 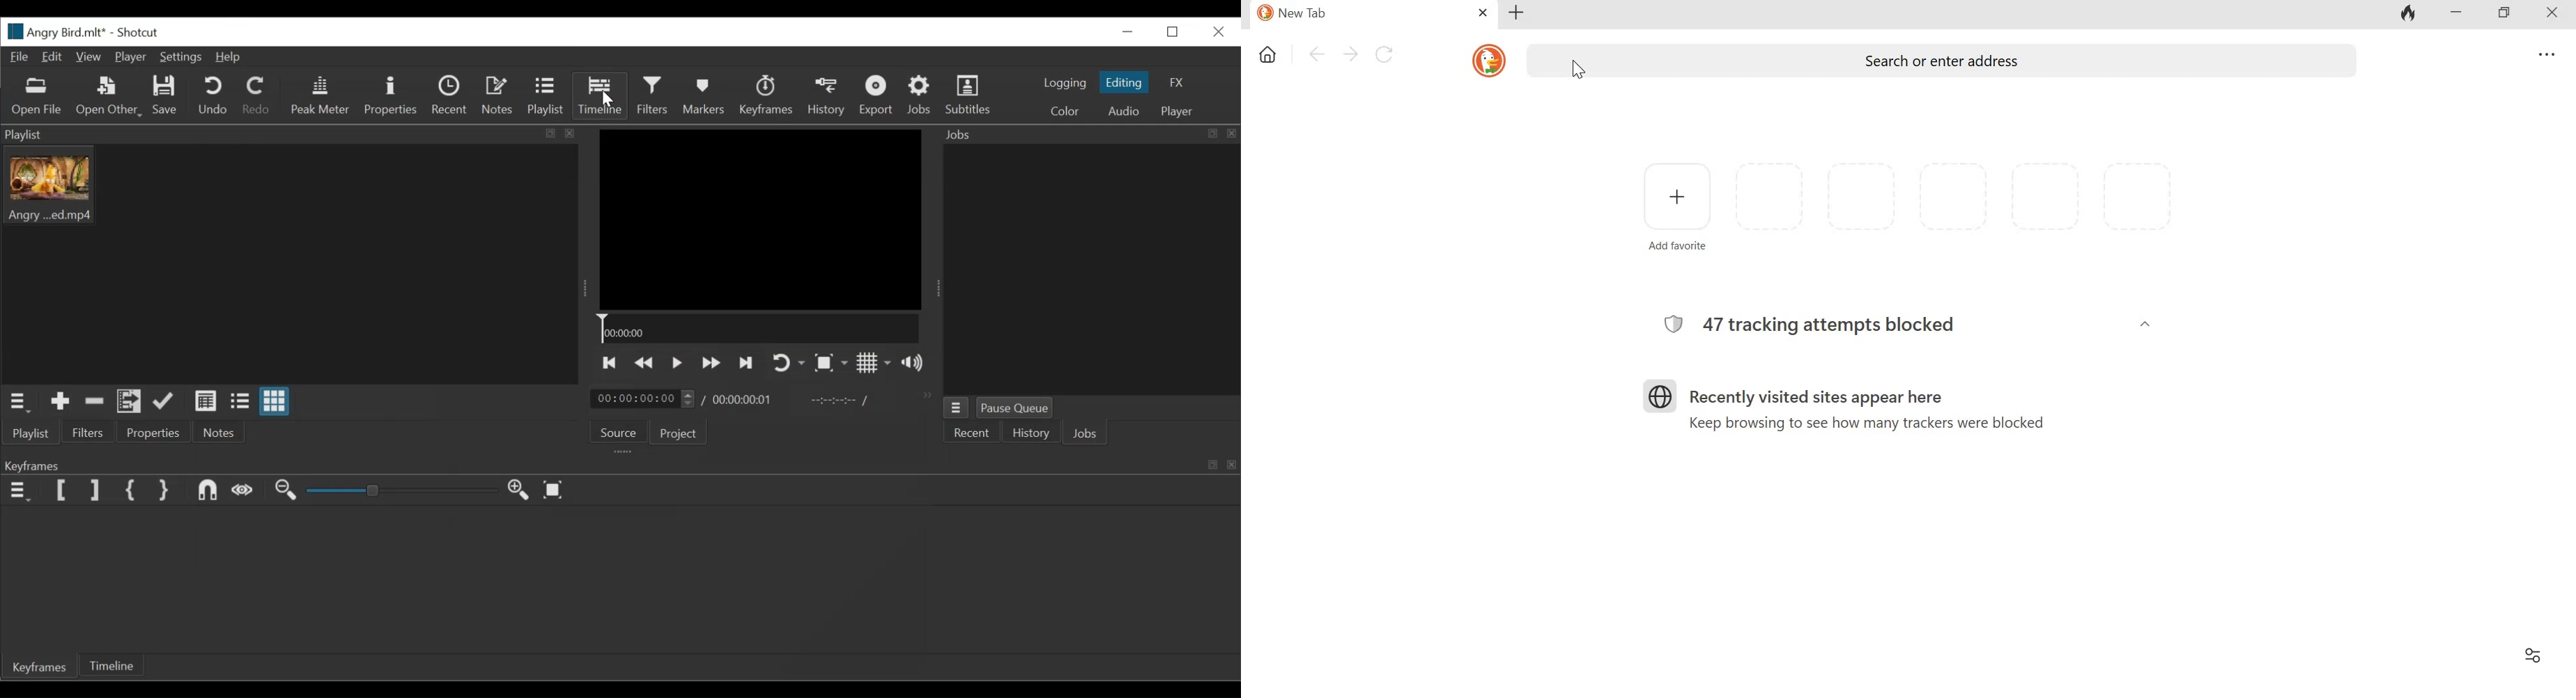 I want to click on Play the next point quickly, so click(x=747, y=363).